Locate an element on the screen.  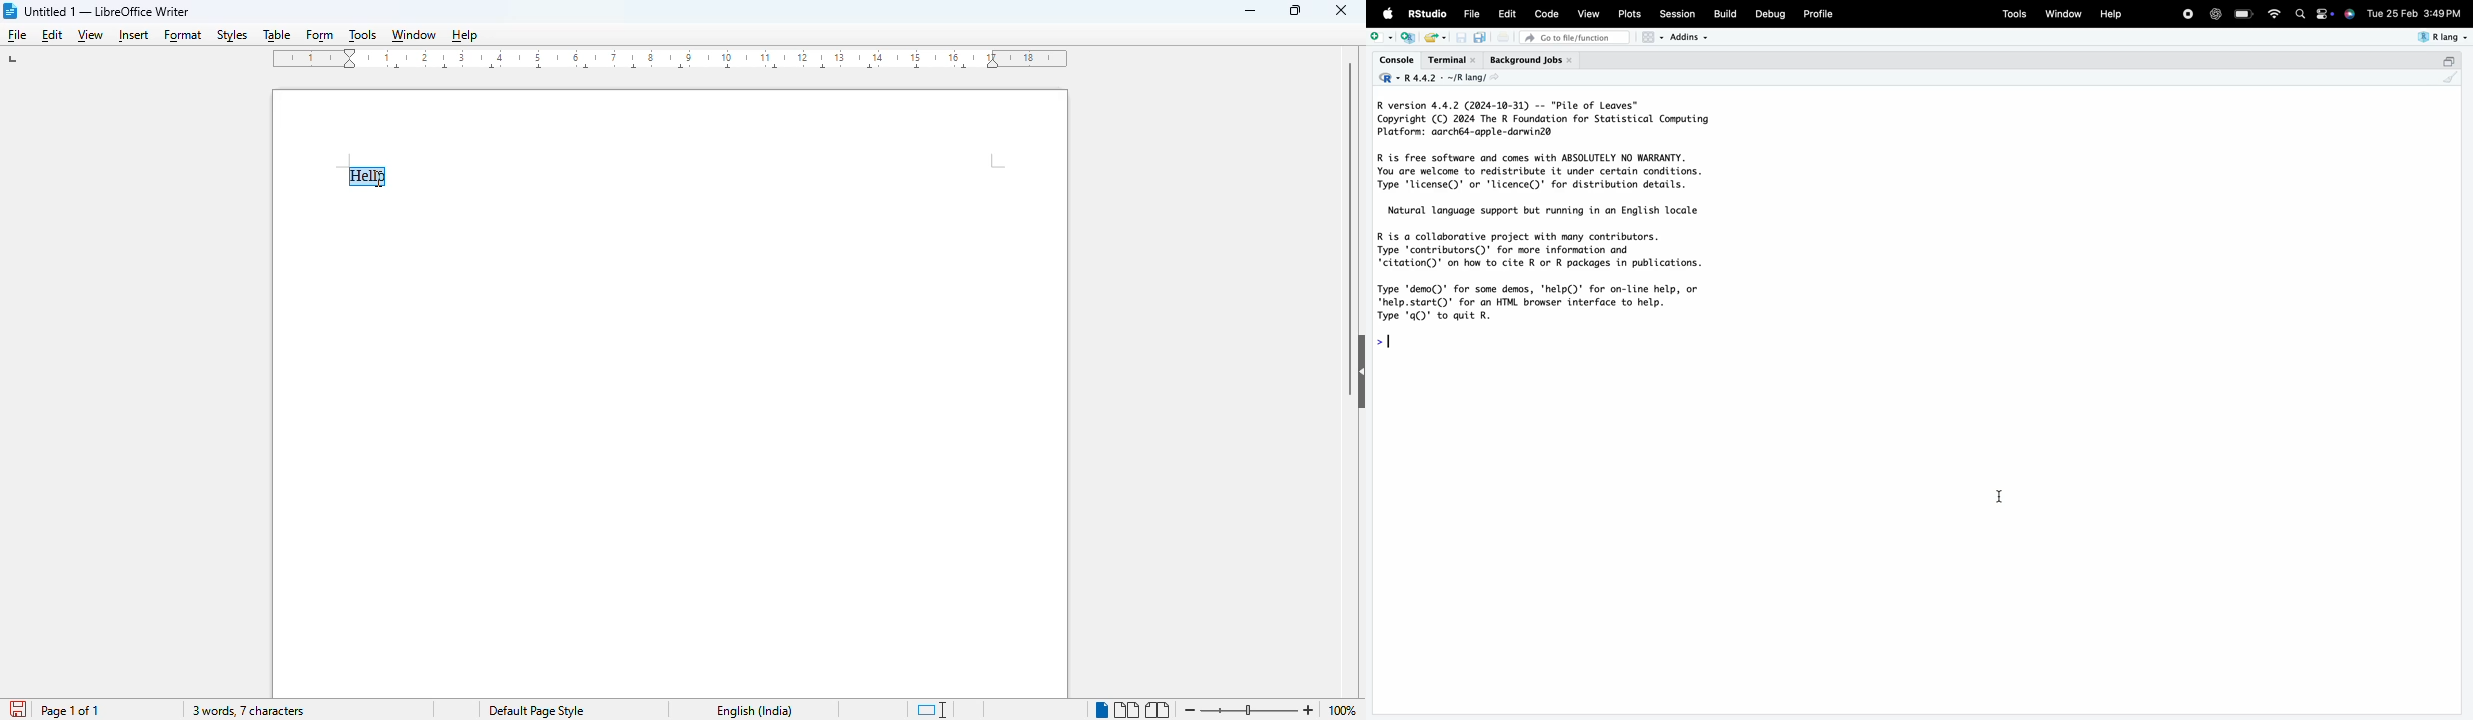
insertion cursor is located at coordinates (1998, 496).